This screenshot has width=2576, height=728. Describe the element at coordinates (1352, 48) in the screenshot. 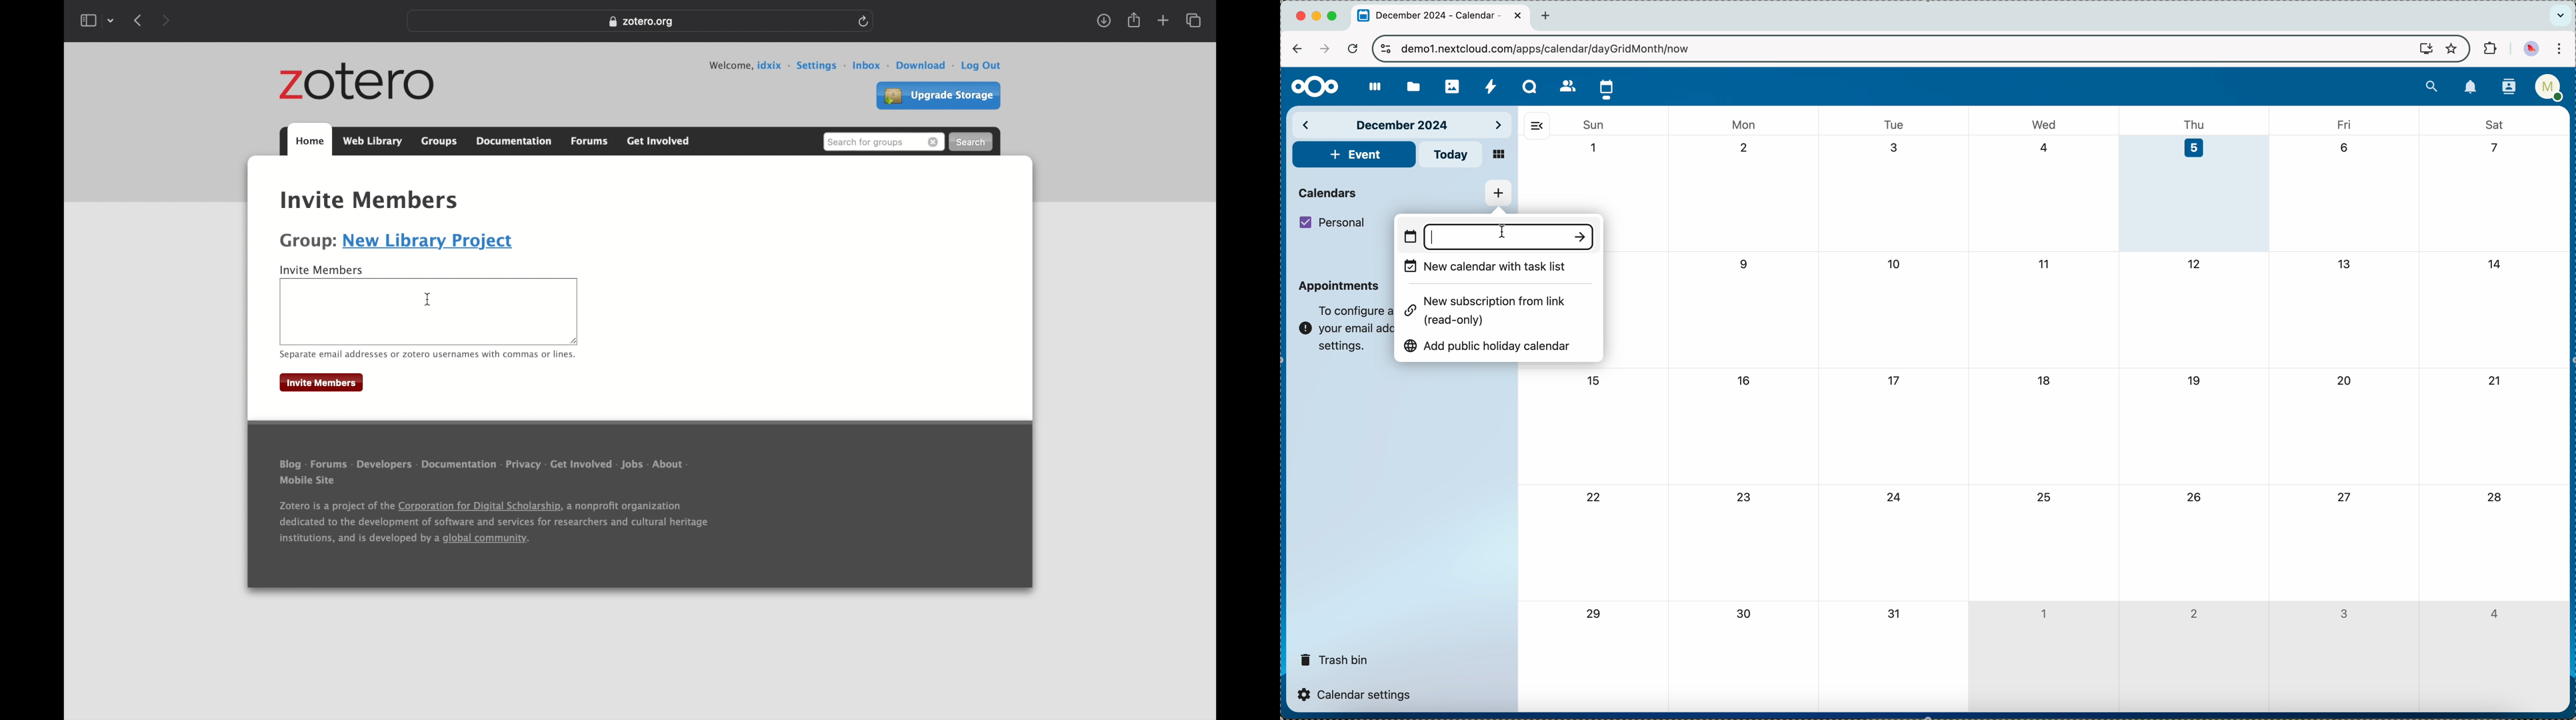

I see `refresh the page` at that location.